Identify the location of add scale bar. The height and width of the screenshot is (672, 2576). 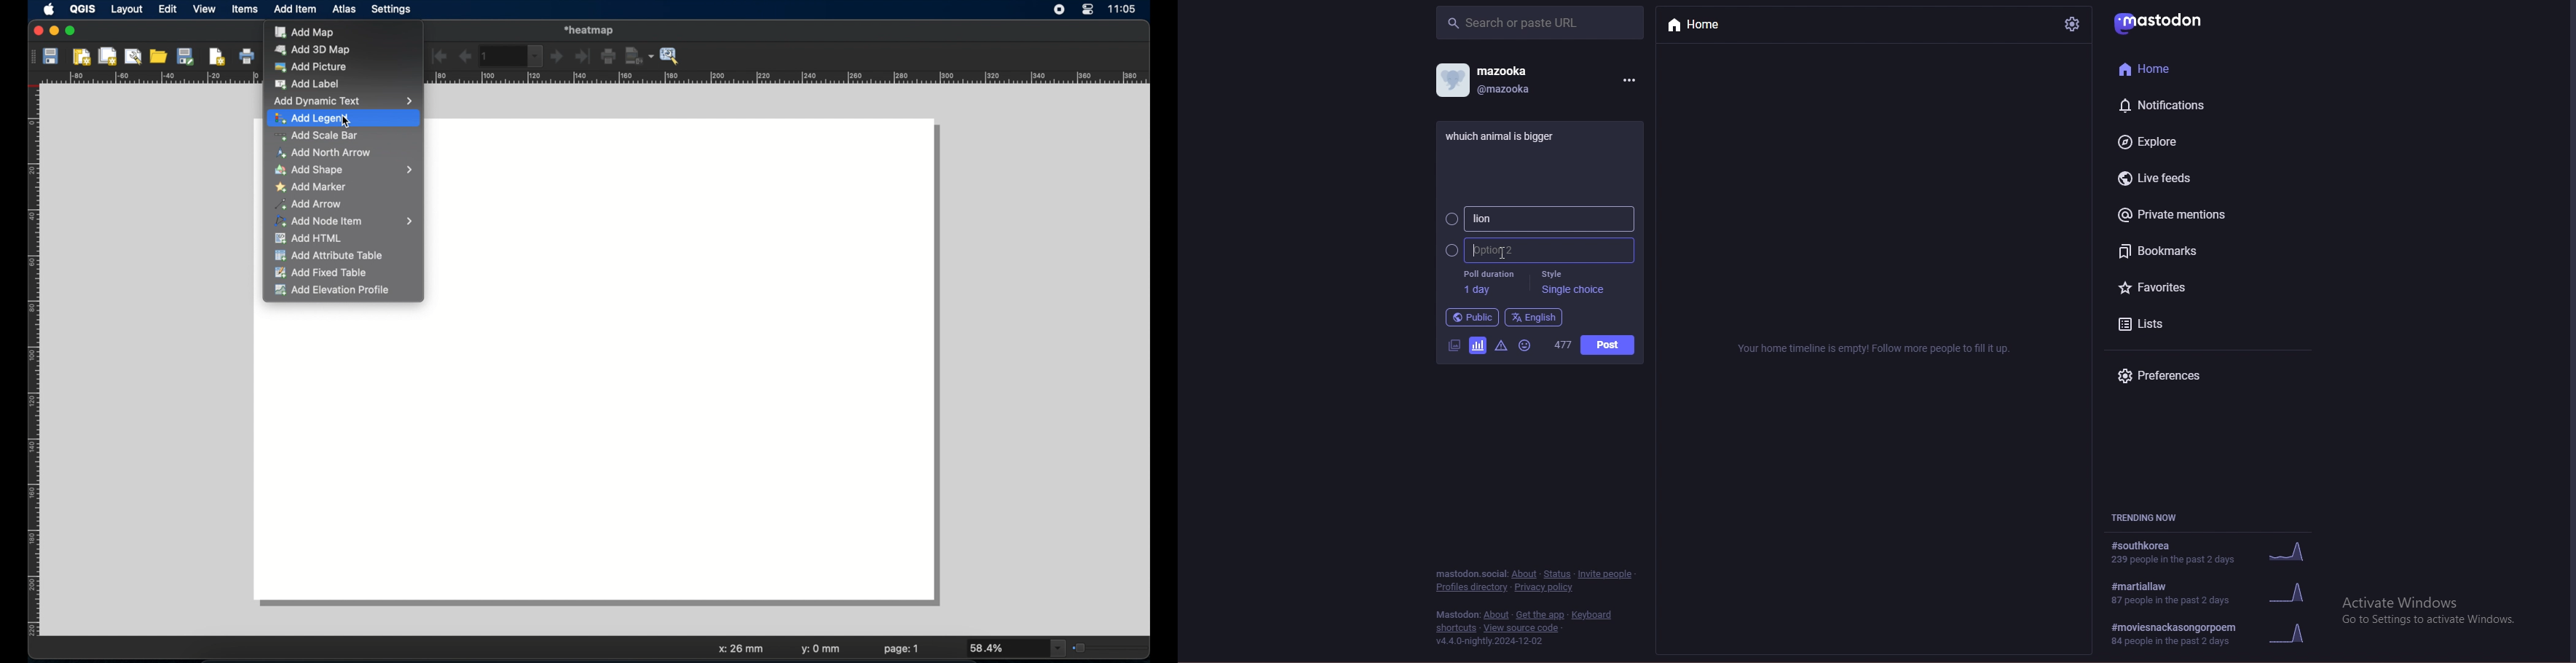
(315, 136).